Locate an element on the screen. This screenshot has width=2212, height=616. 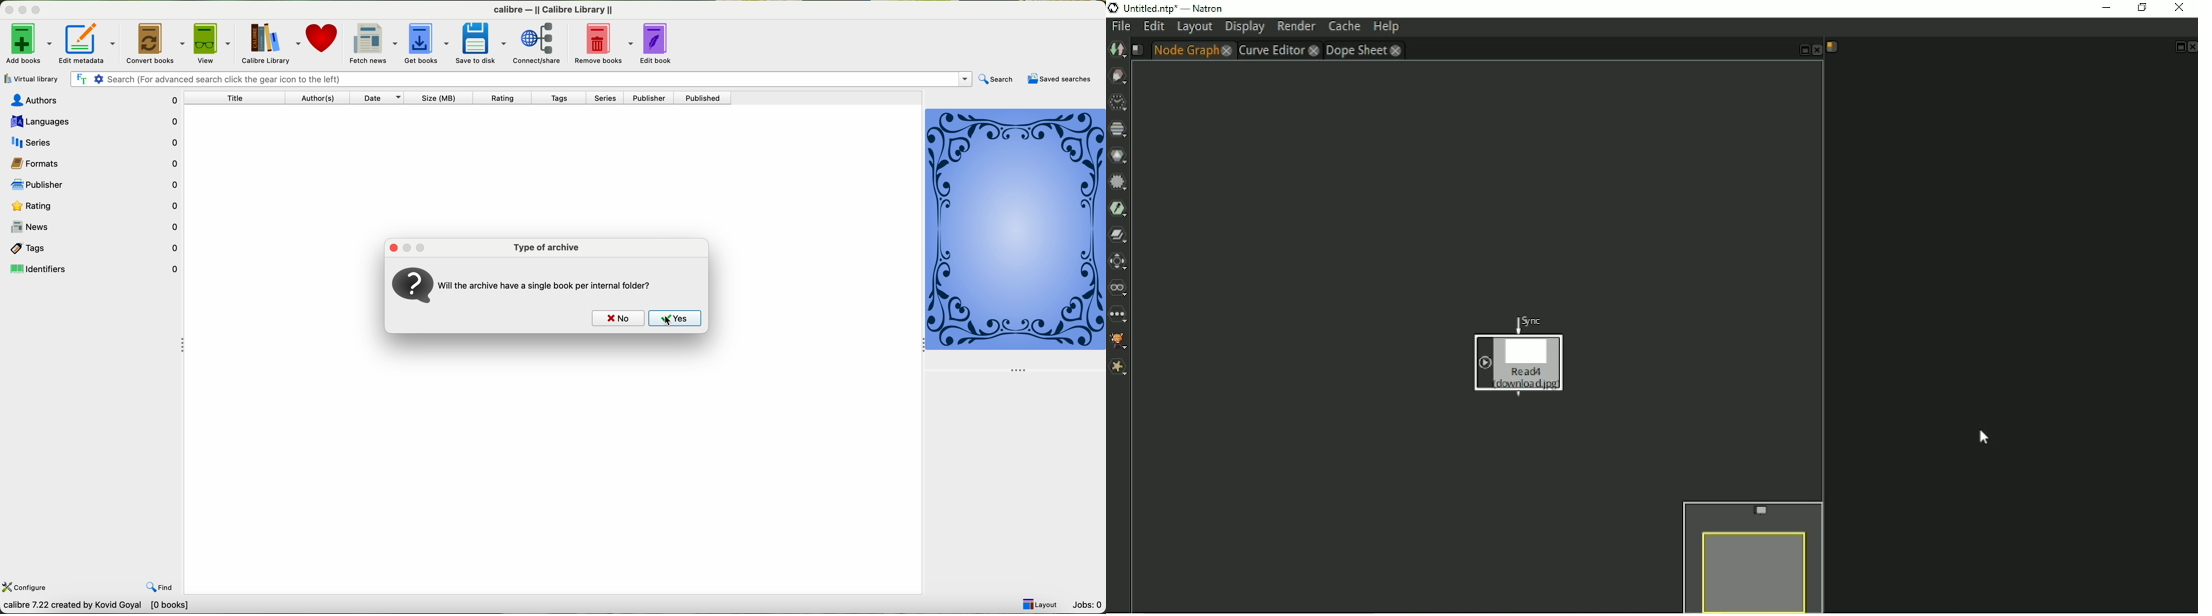
fetch news is located at coordinates (371, 43).